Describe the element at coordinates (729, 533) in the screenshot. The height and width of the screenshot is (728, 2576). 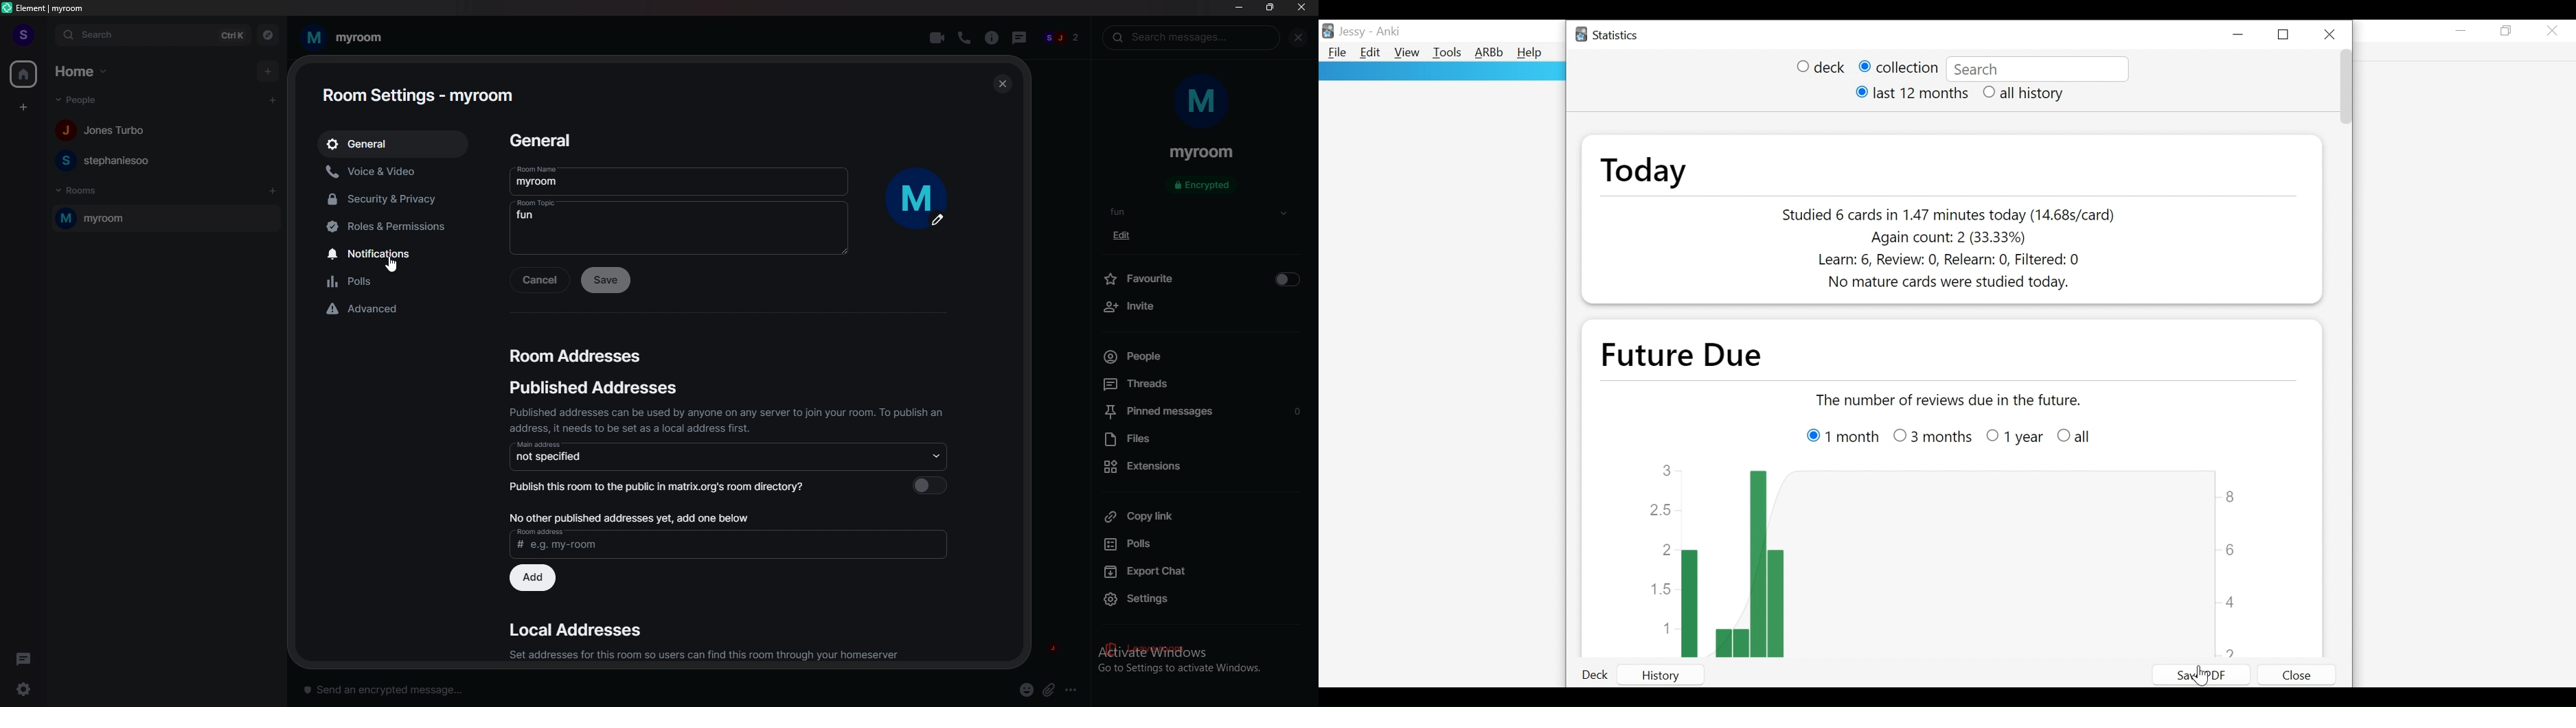
I see `add published address` at that location.